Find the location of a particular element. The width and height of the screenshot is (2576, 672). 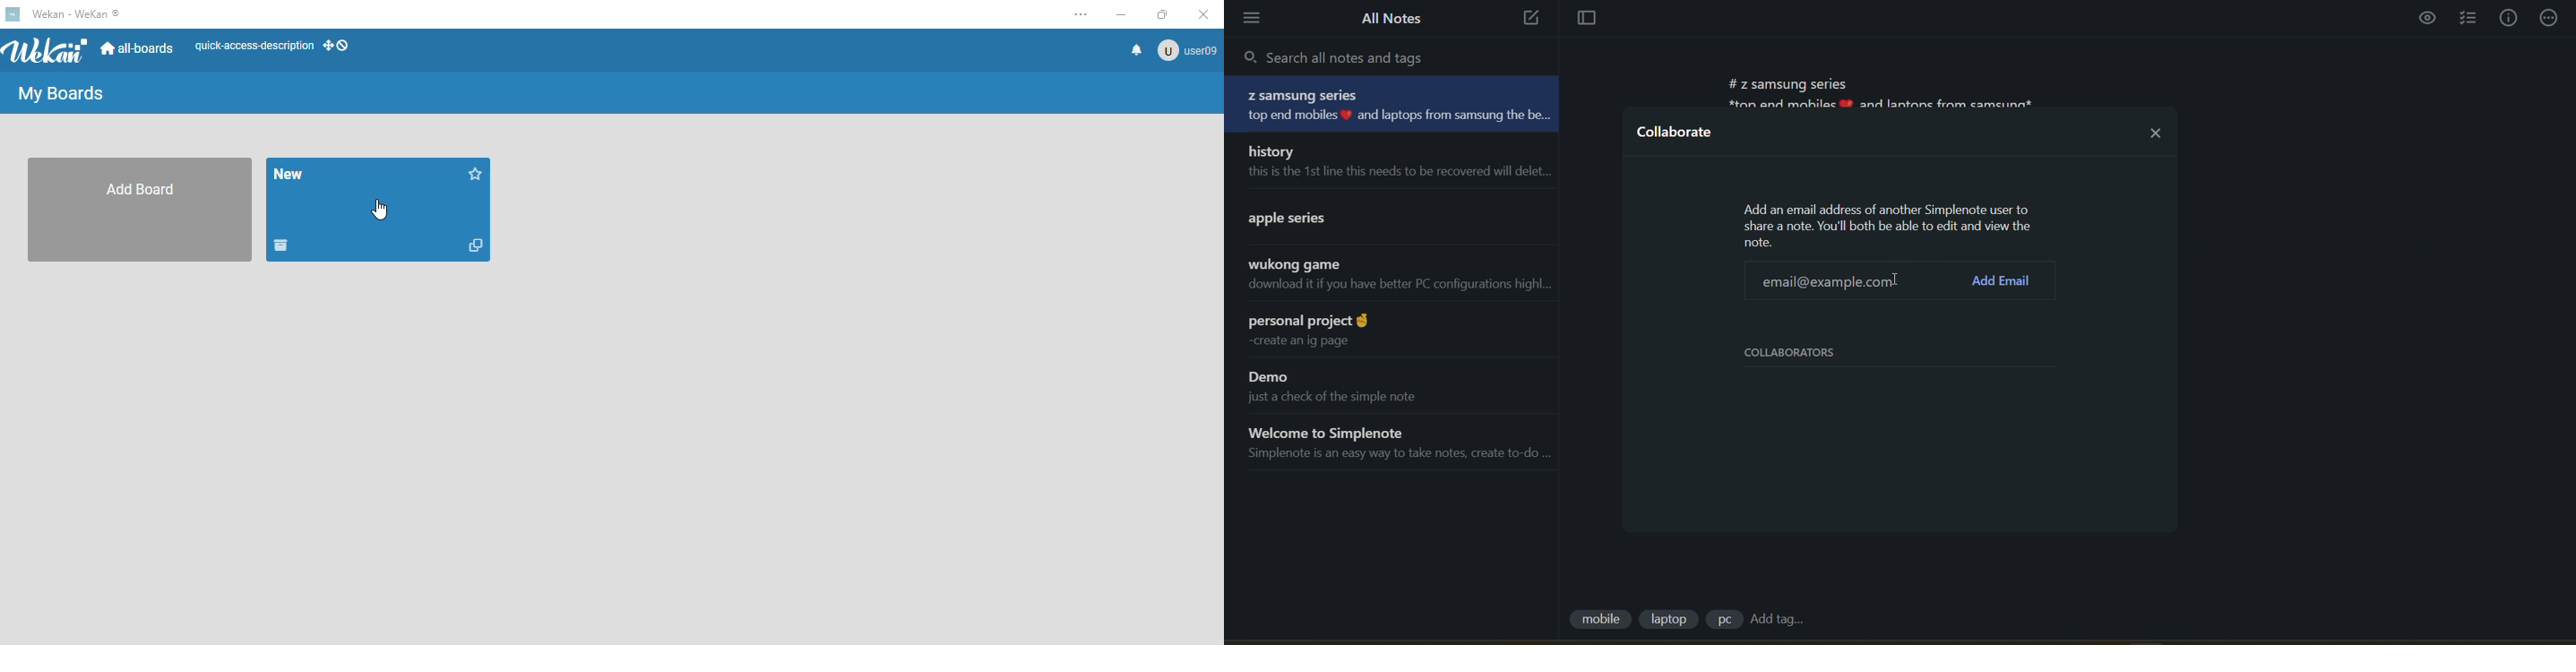

tag 2 is located at coordinates (1672, 619).